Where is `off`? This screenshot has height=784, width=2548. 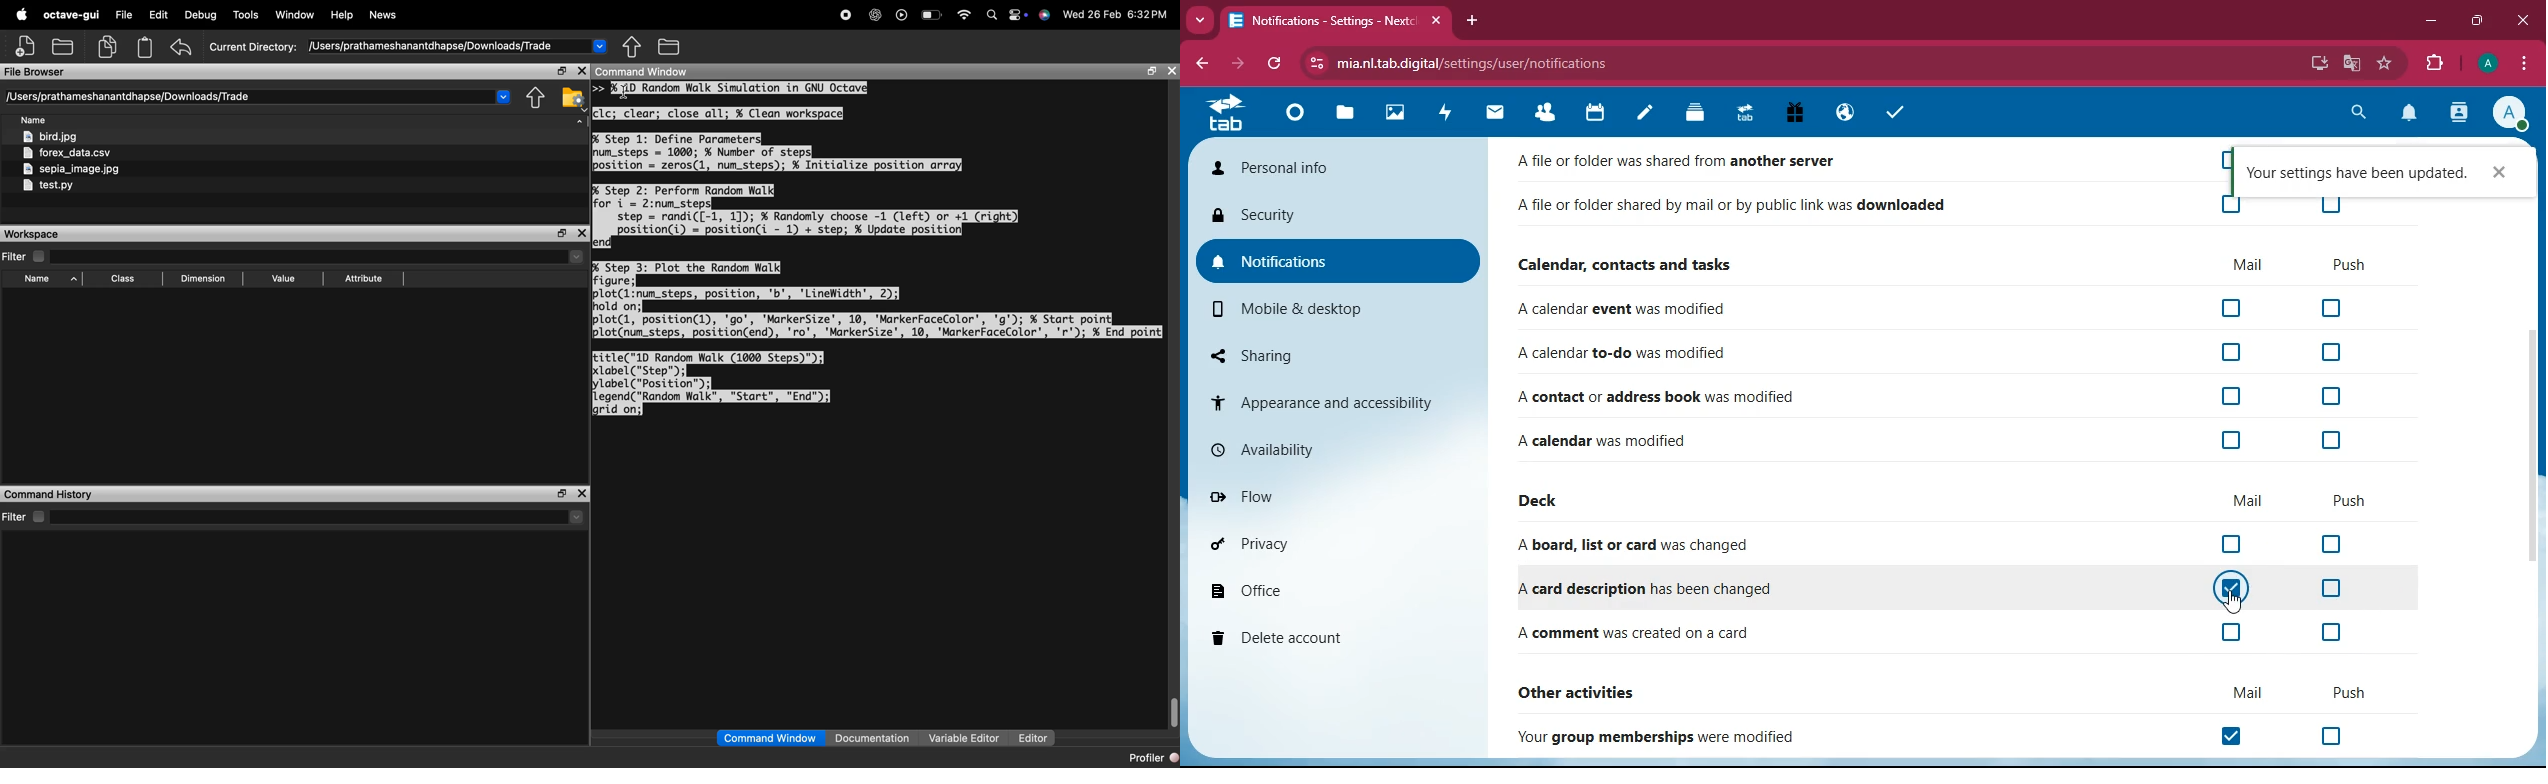
off is located at coordinates (2230, 351).